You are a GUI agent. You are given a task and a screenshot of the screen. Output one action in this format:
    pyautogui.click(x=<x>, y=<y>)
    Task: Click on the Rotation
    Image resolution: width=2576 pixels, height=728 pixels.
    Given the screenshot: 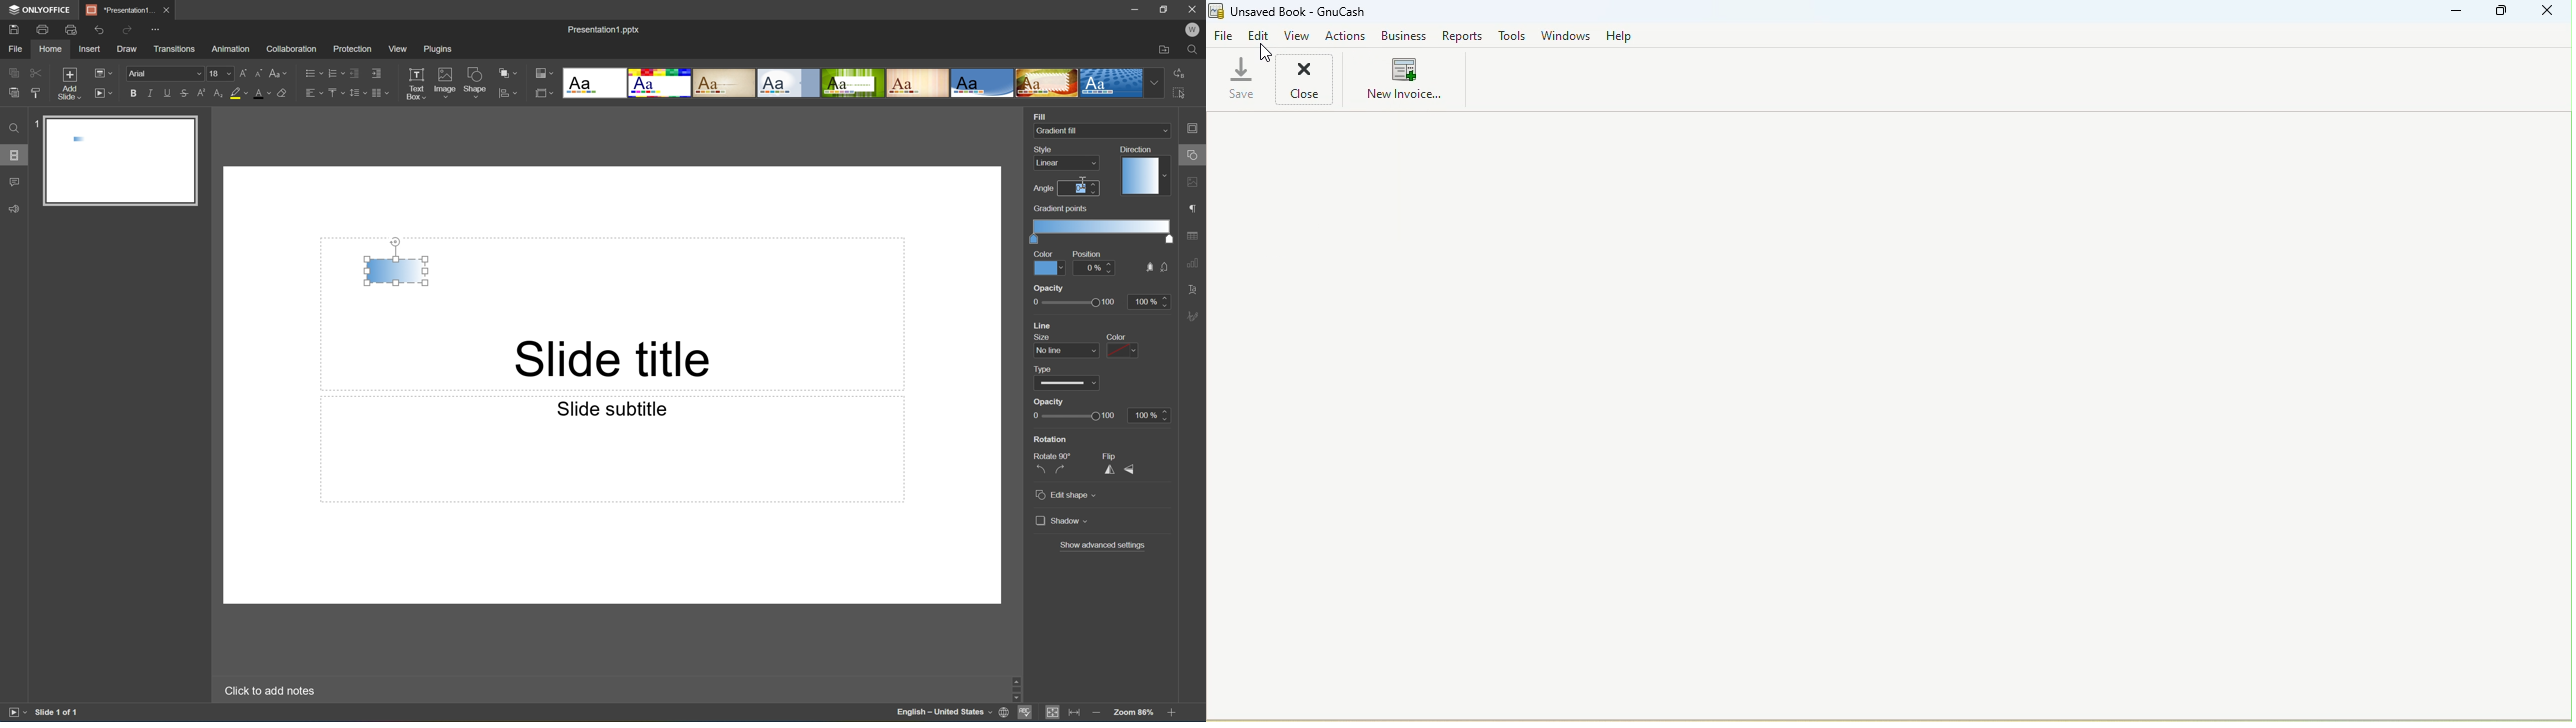 What is the action you would take?
    pyautogui.click(x=1051, y=439)
    